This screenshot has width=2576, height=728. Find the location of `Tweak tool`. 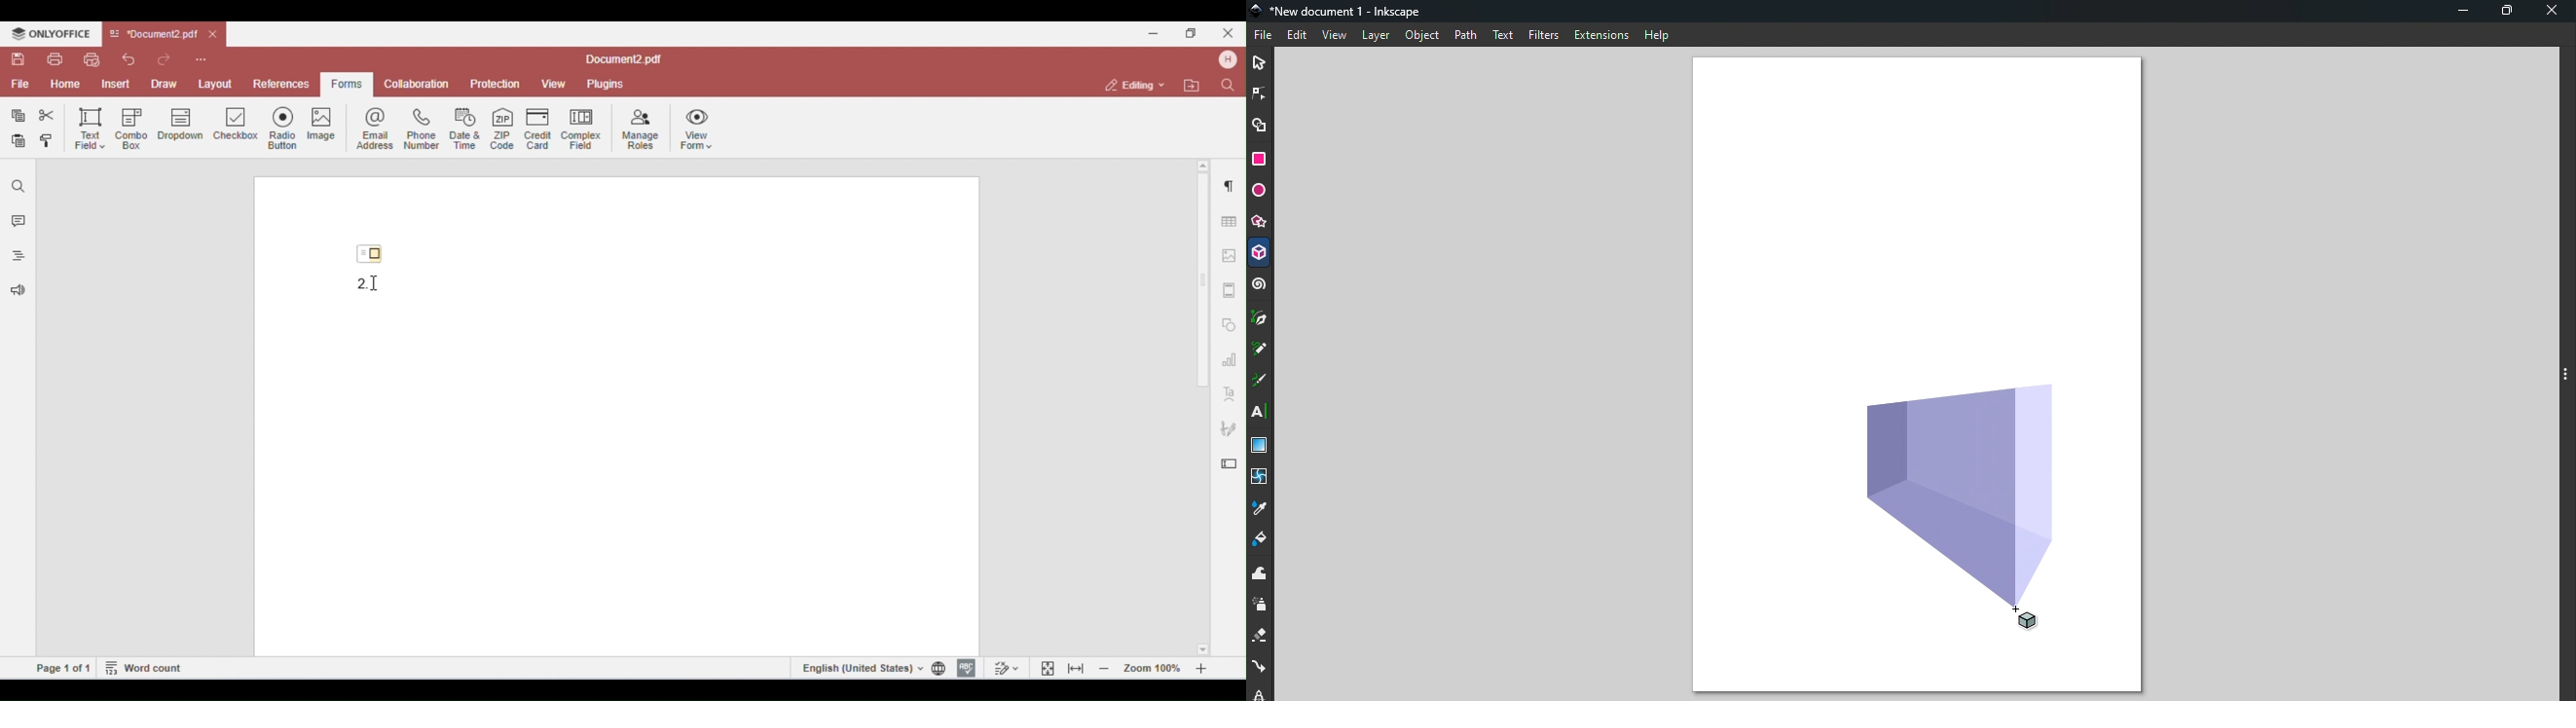

Tweak tool is located at coordinates (1263, 575).